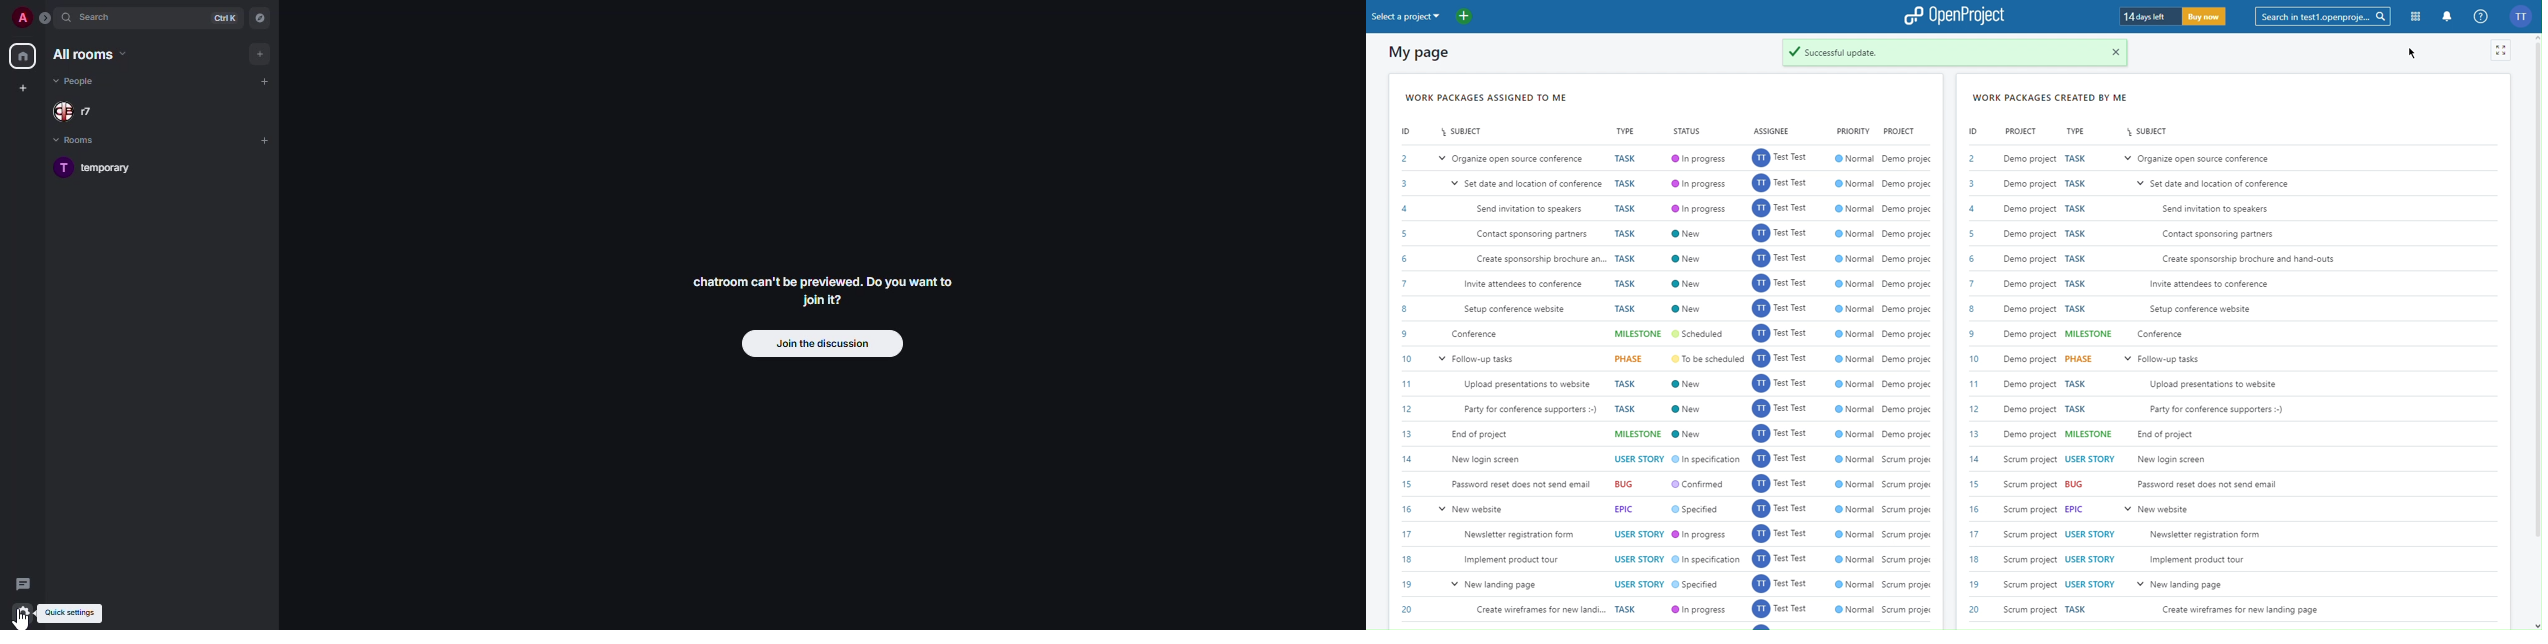 The image size is (2548, 644). Describe the element at coordinates (2022, 132) in the screenshot. I see `Project` at that location.